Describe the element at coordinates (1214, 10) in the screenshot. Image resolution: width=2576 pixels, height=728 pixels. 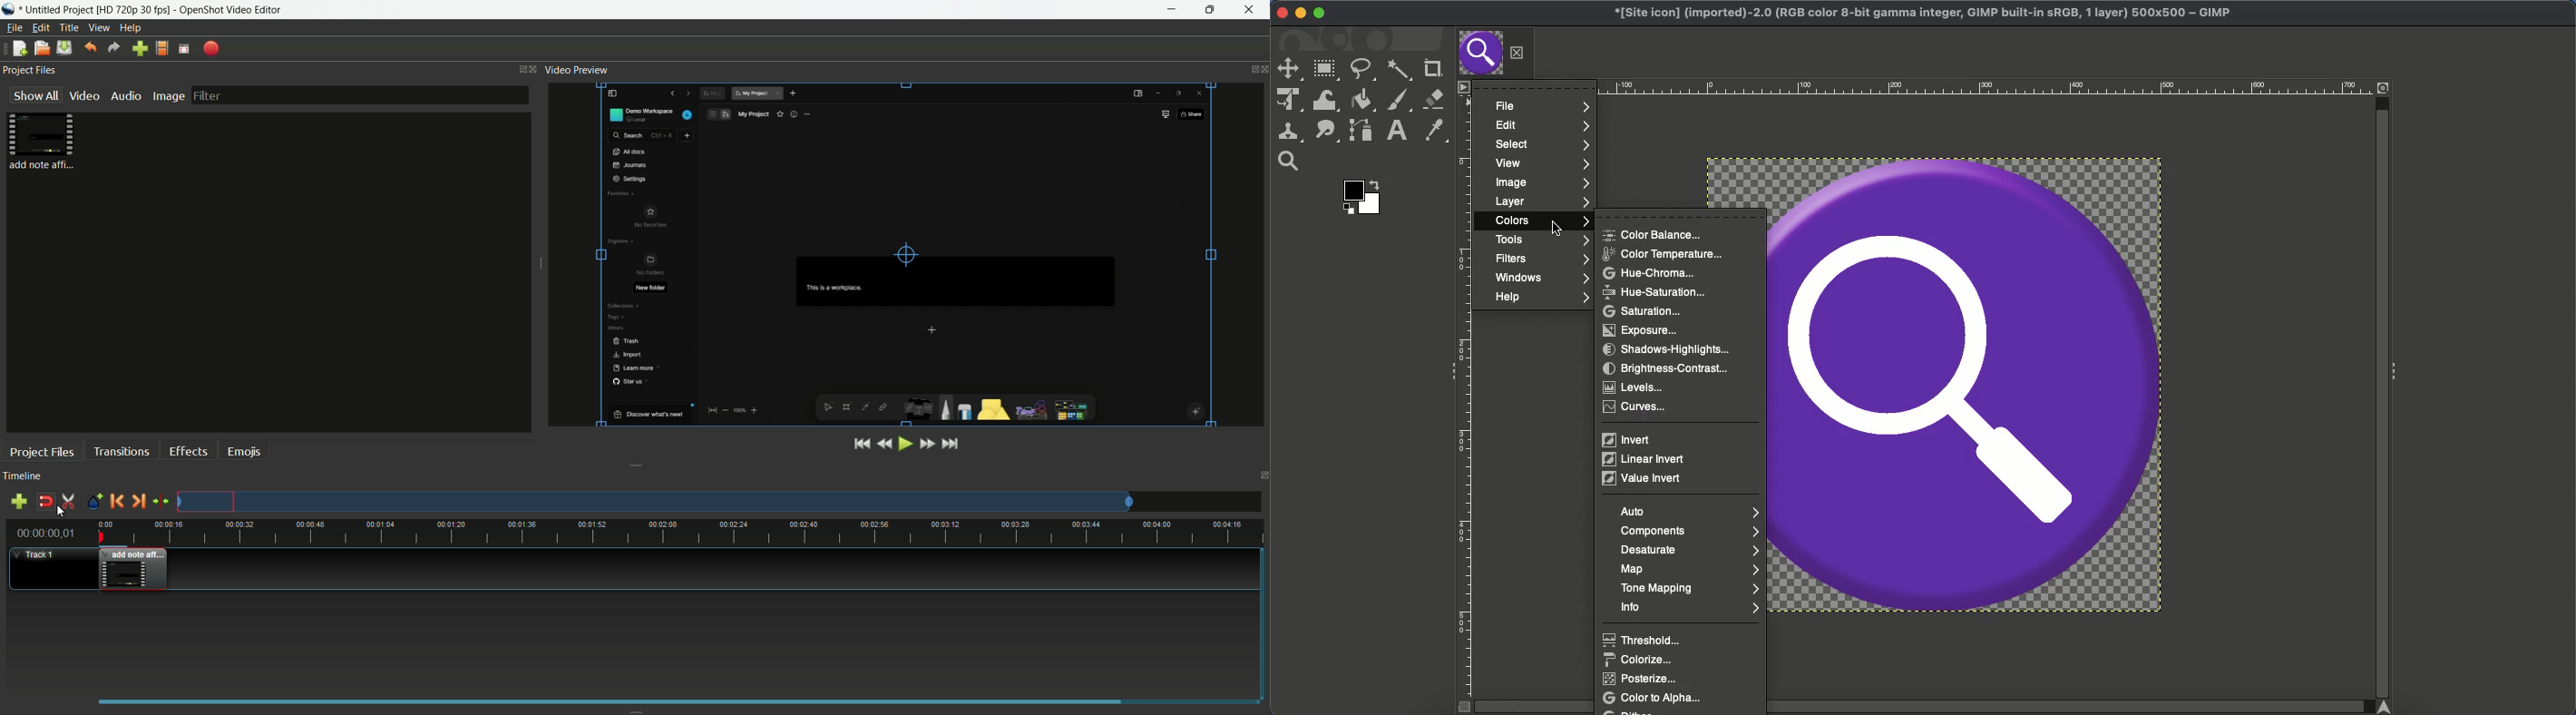
I see `maximize` at that location.